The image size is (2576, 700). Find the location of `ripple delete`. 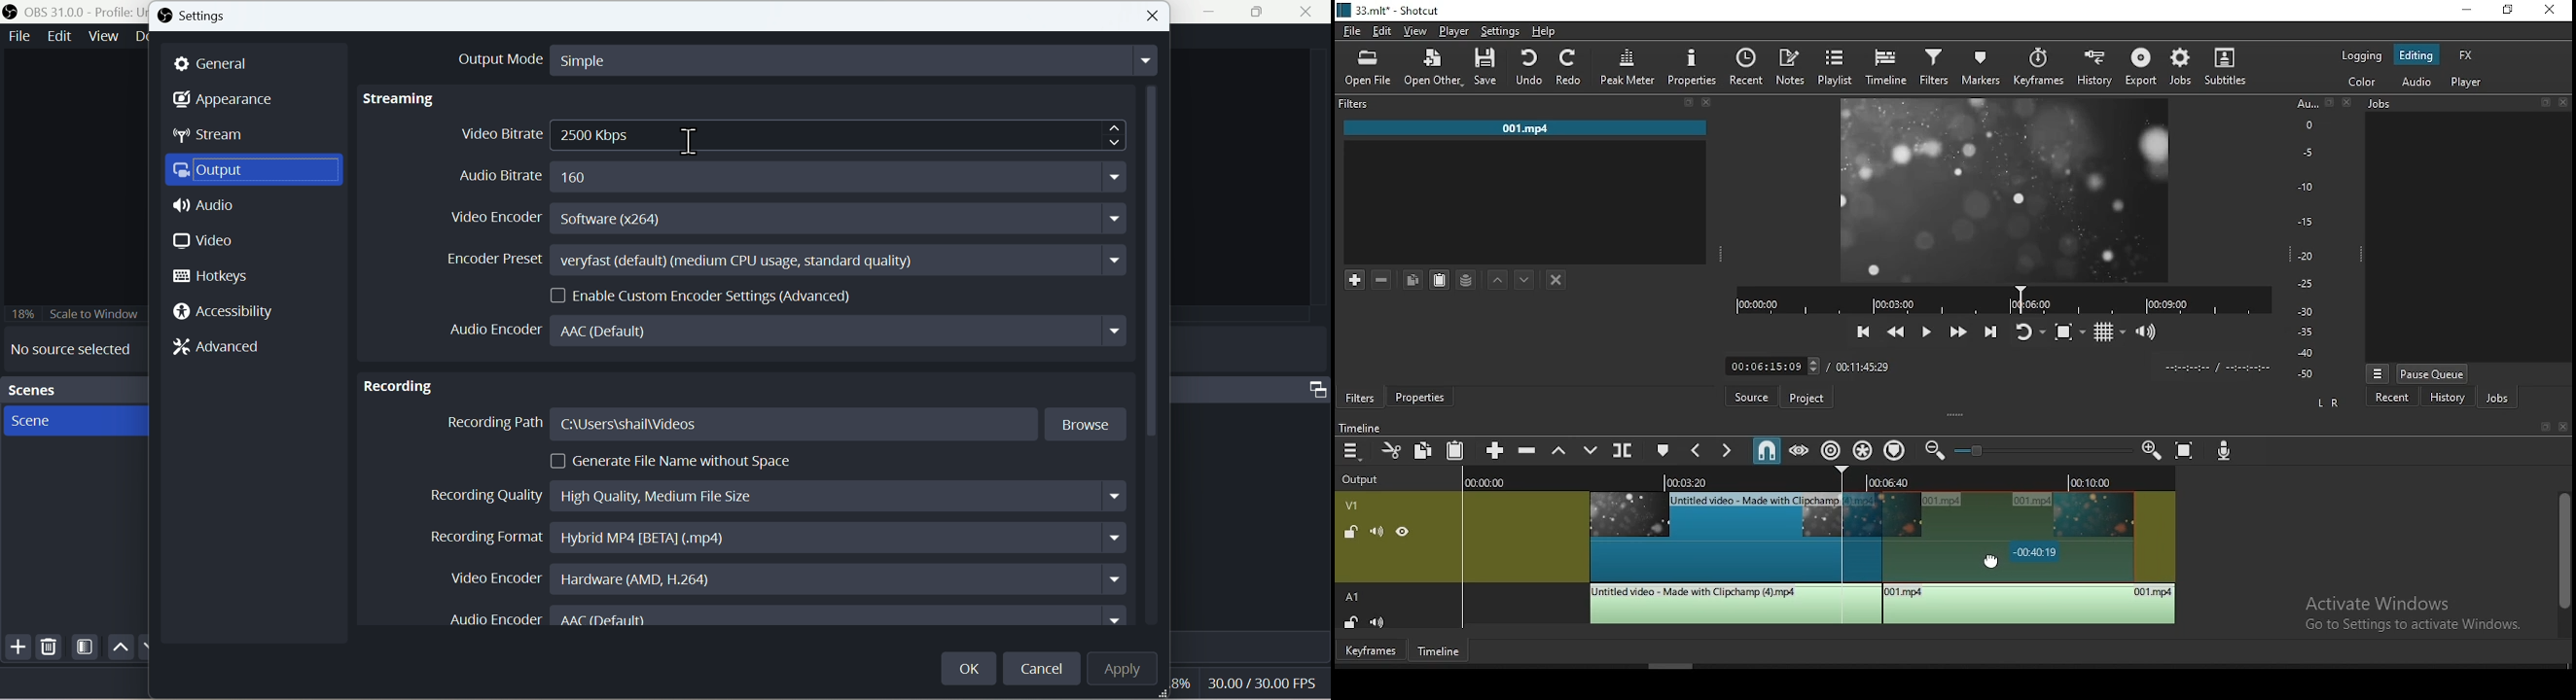

ripple delete is located at coordinates (1528, 451).